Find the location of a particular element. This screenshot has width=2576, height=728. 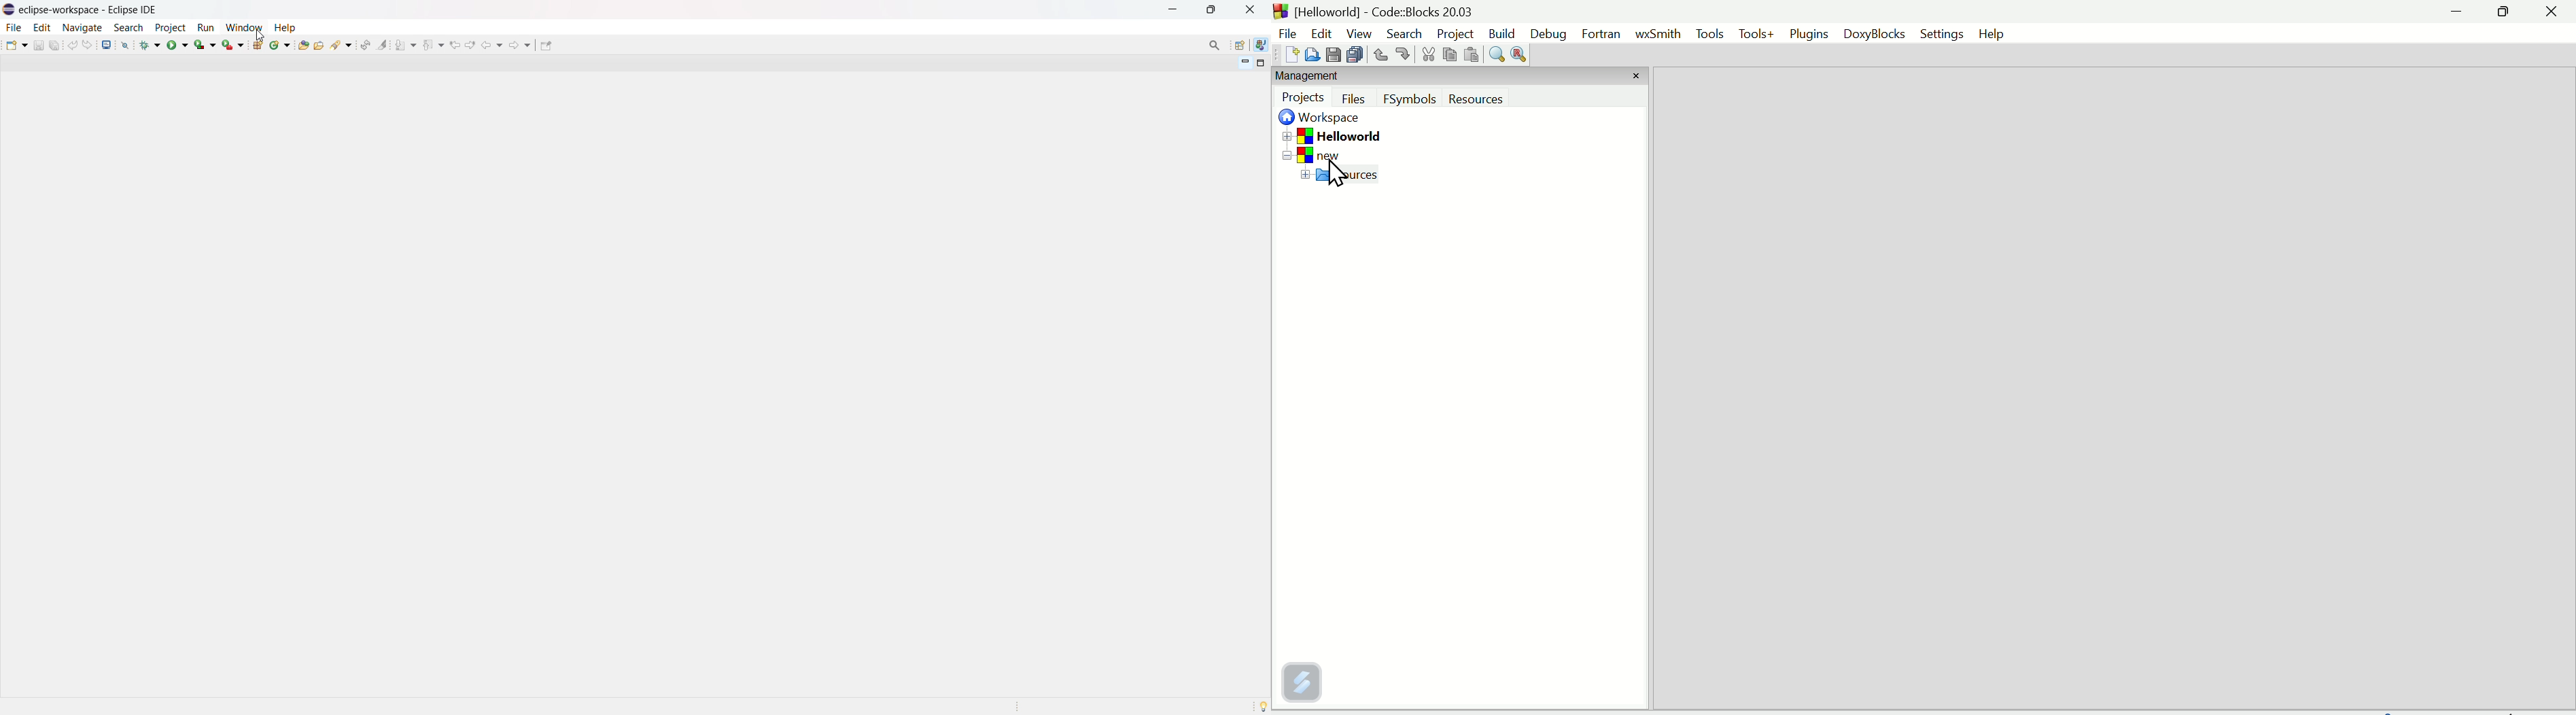

Build is located at coordinates (1503, 32).